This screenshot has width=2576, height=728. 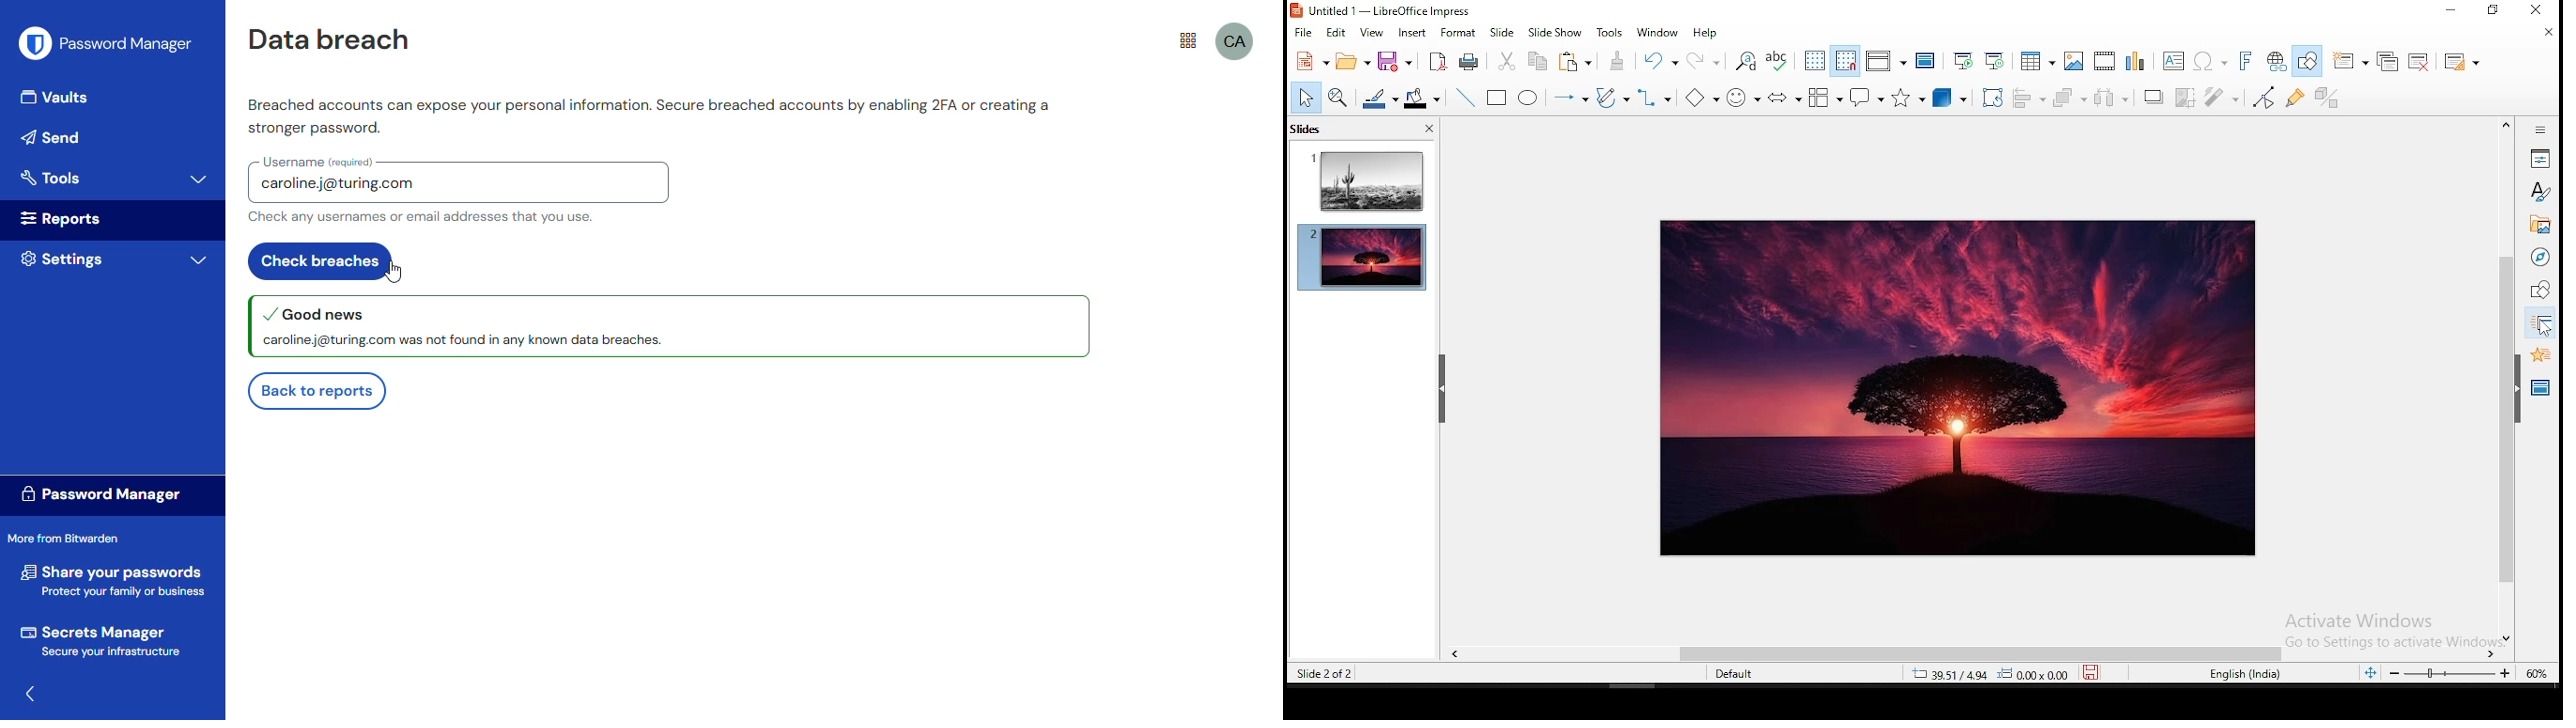 I want to click on slide 1, so click(x=1368, y=180).